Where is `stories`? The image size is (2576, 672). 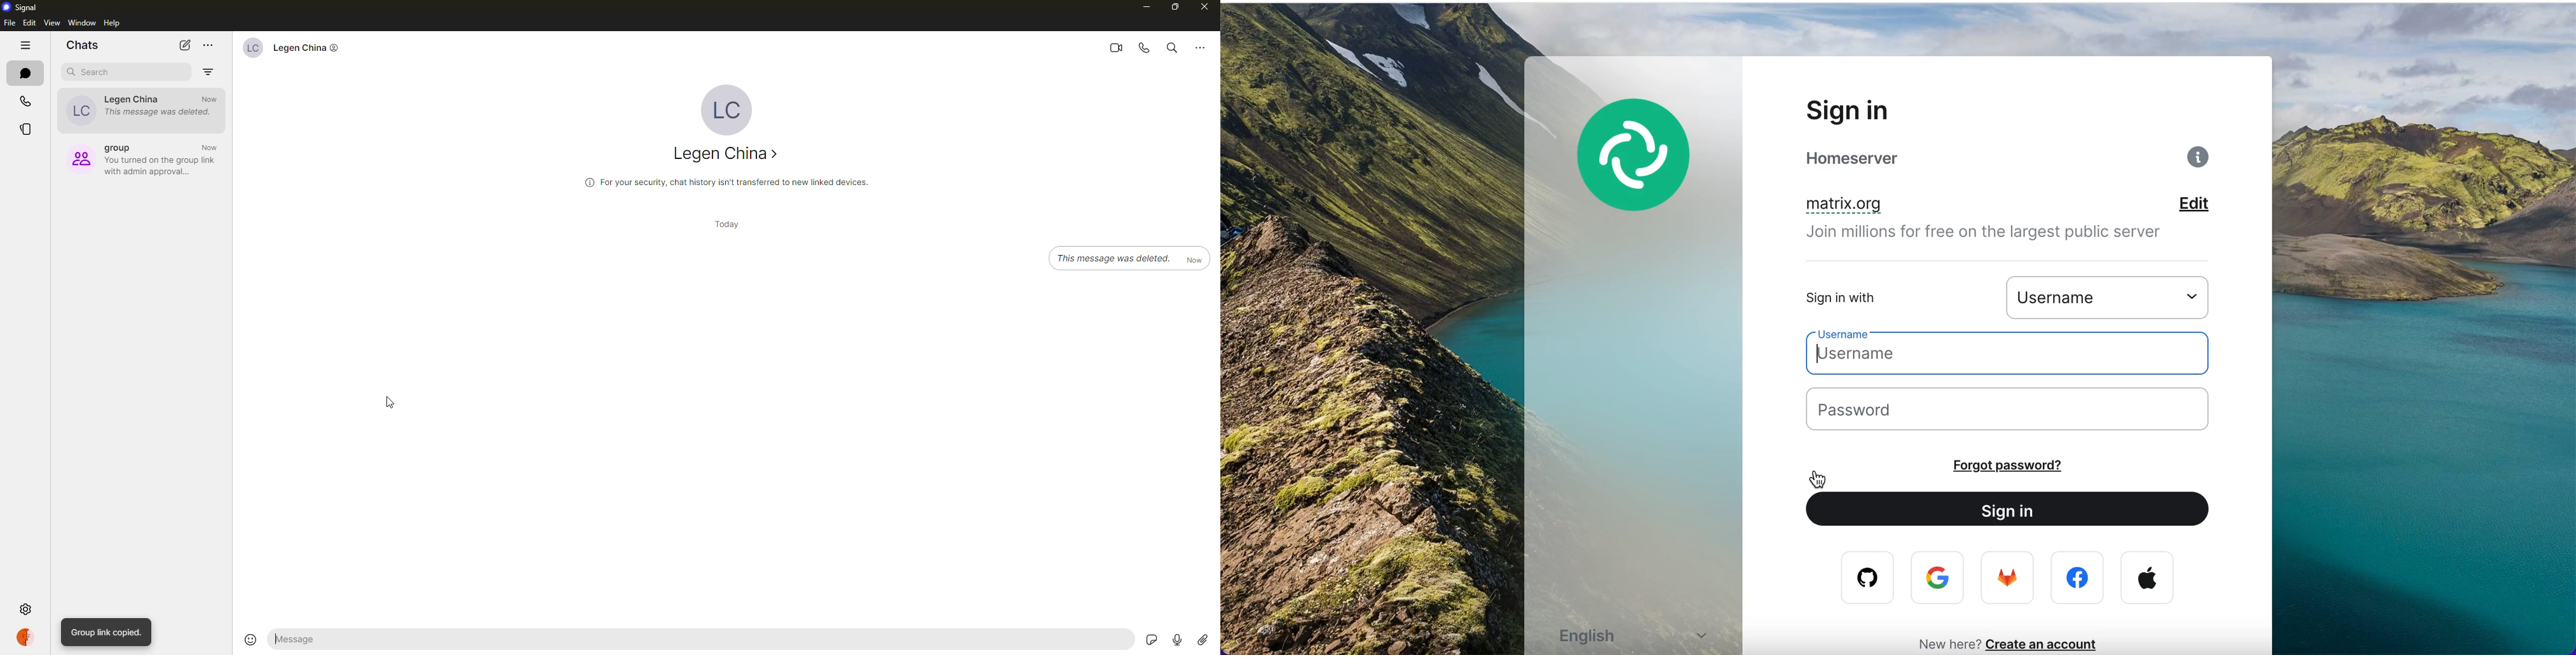
stories is located at coordinates (25, 131).